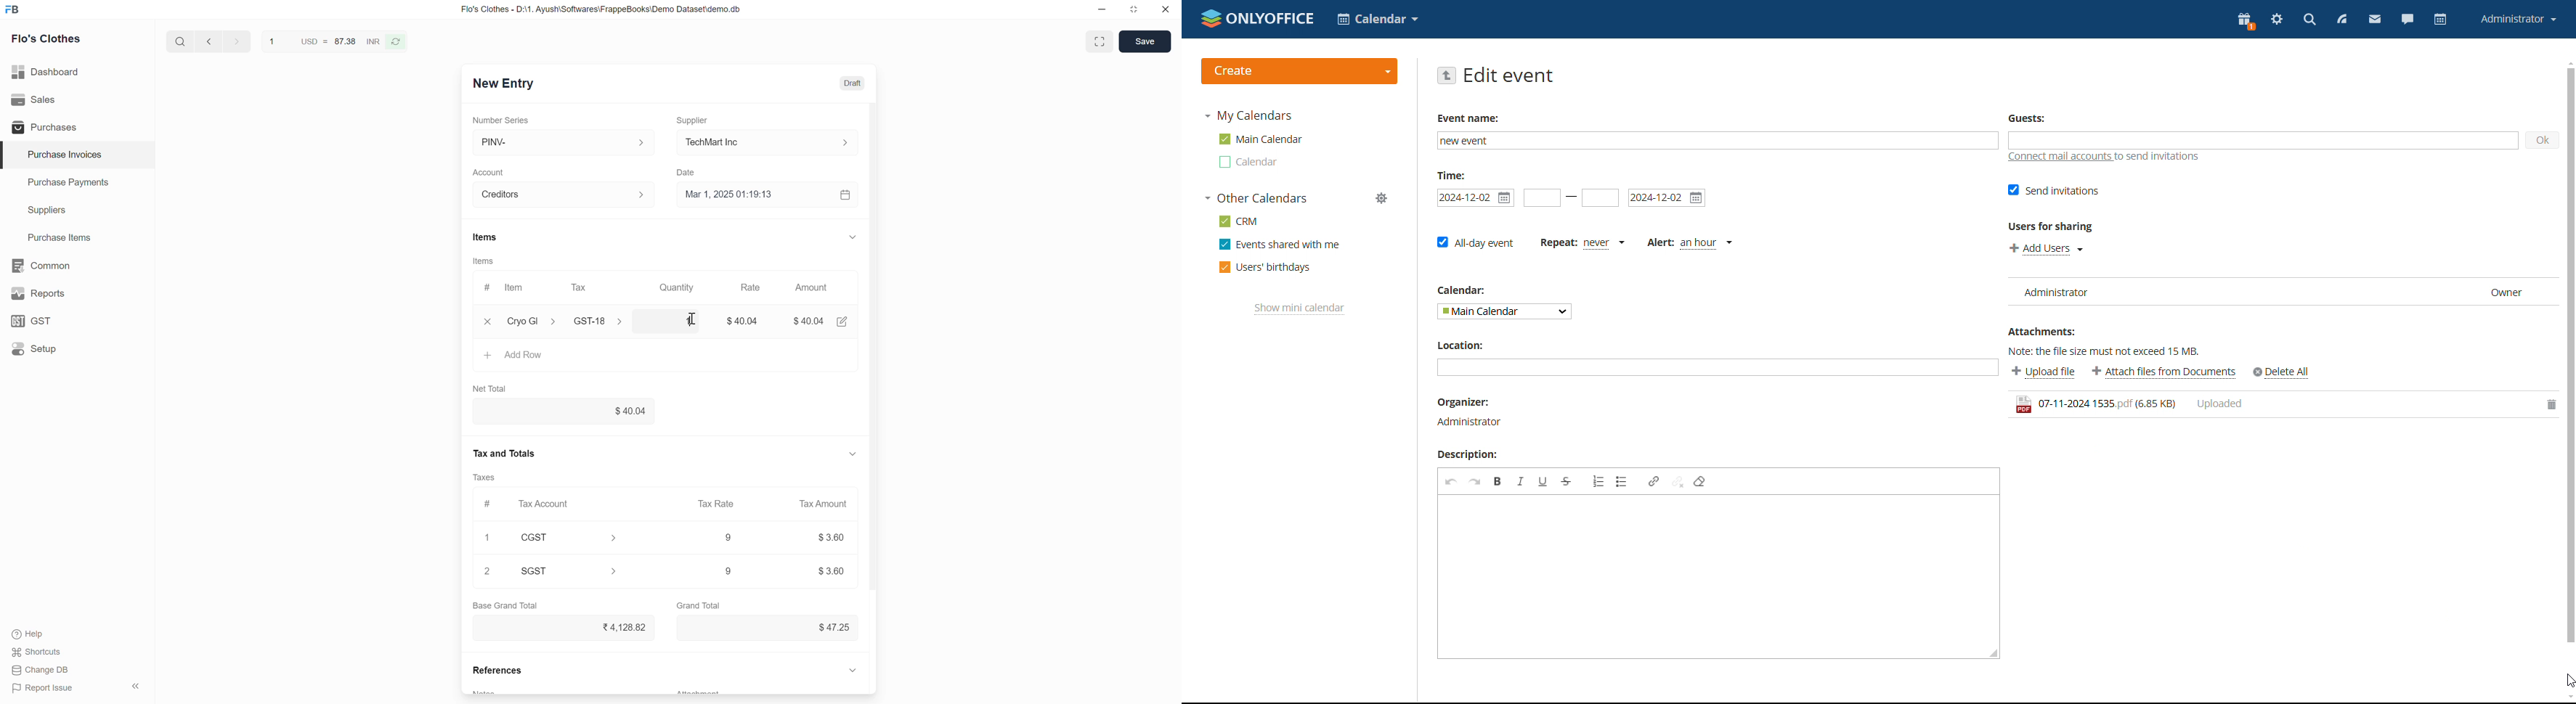 The width and height of the screenshot is (2576, 728). What do you see at coordinates (547, 503) in the screenshot?
I see `Tax Account` at bounding box center [547, 503].